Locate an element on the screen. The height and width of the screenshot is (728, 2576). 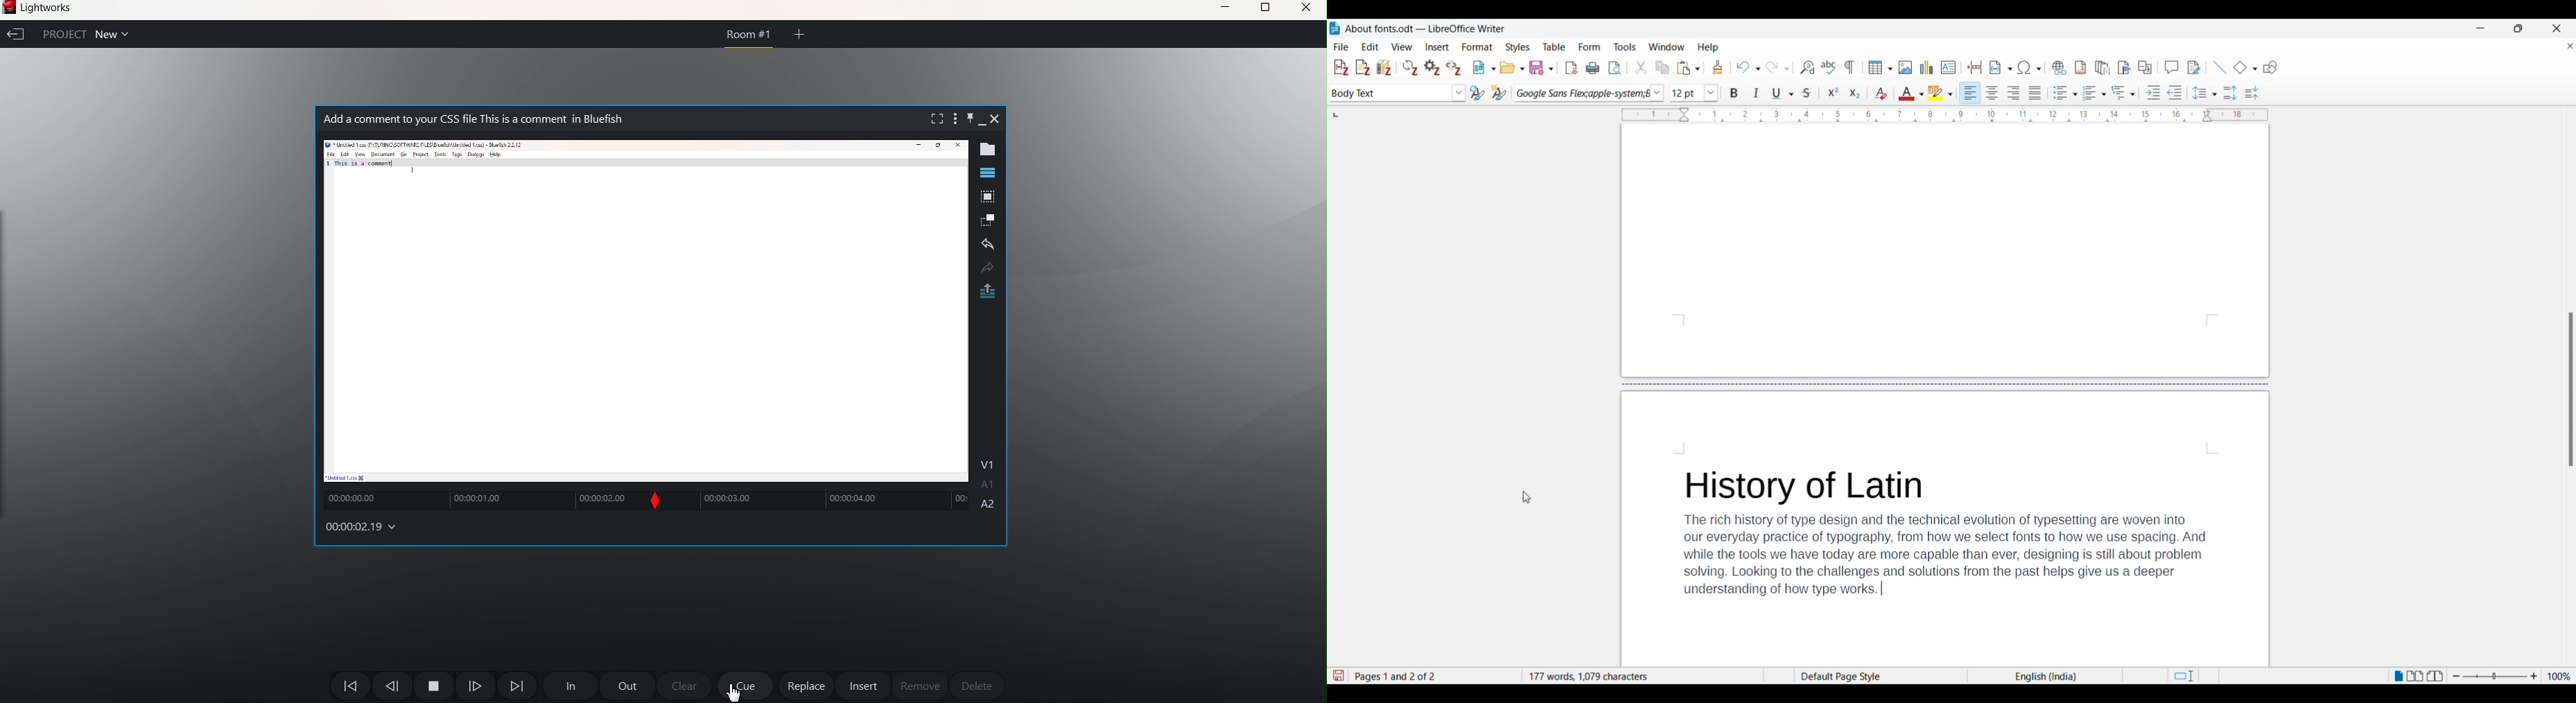
Align right is located at coordinates (2013, 92).